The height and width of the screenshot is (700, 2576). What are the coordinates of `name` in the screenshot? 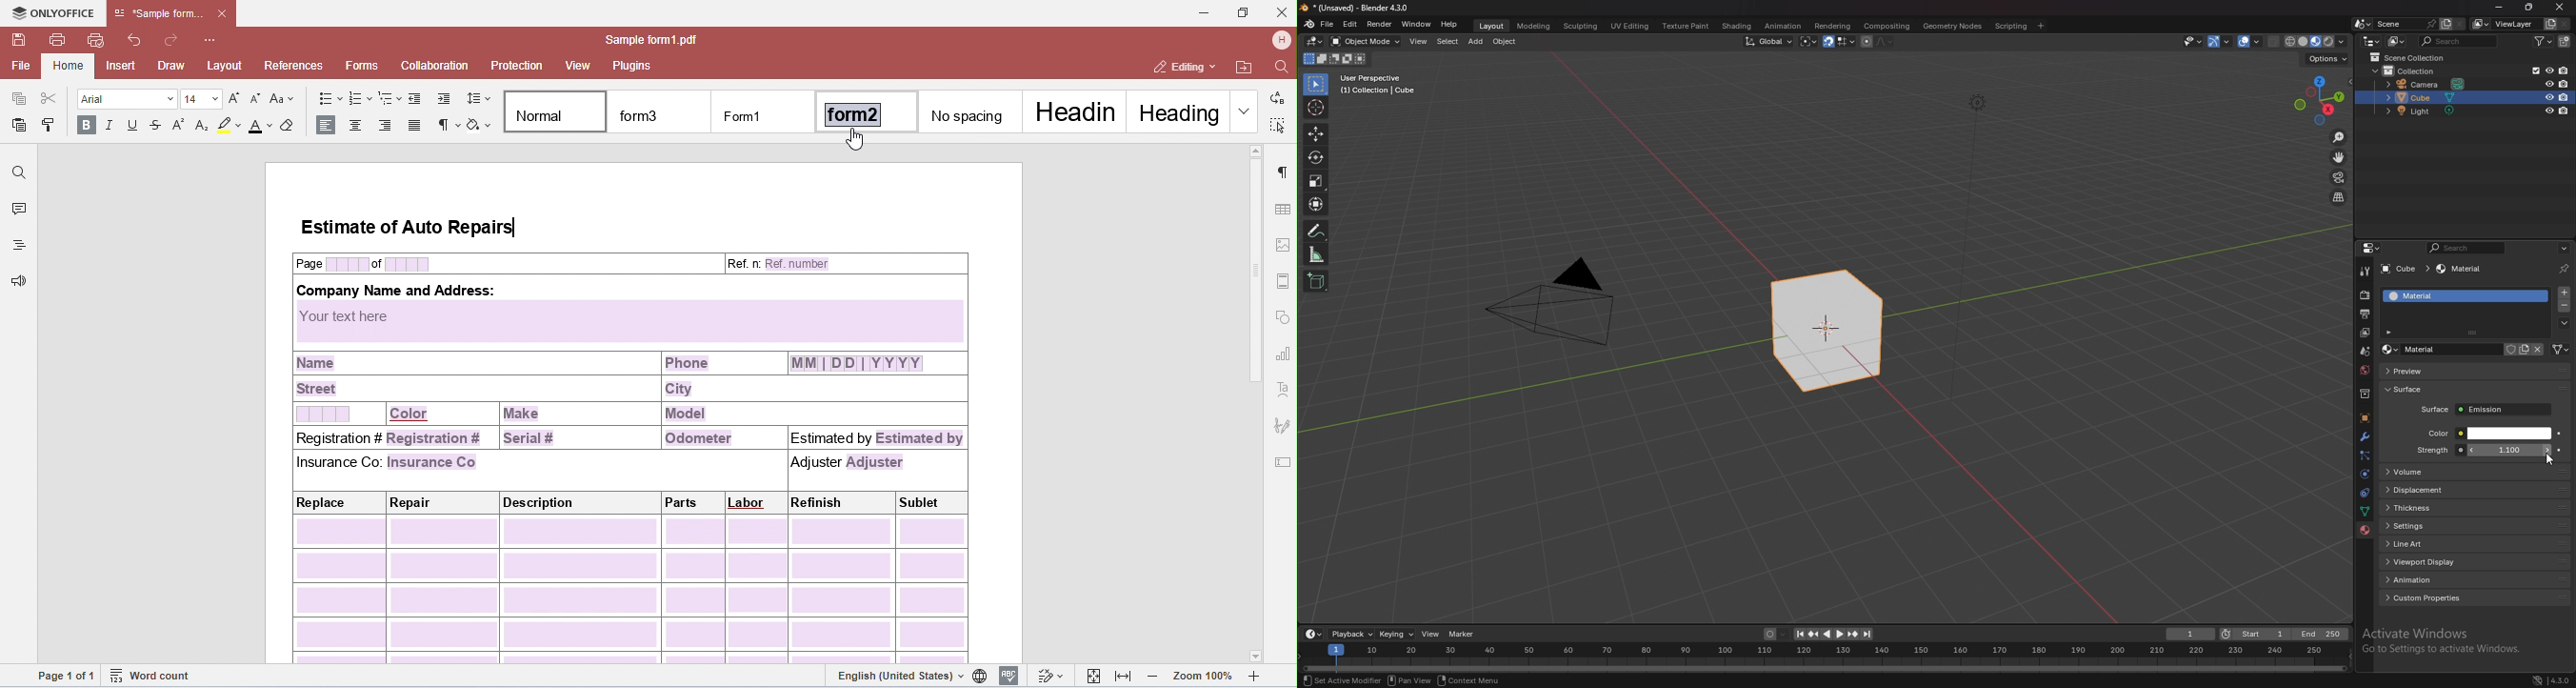 It's located at (2440, 350).